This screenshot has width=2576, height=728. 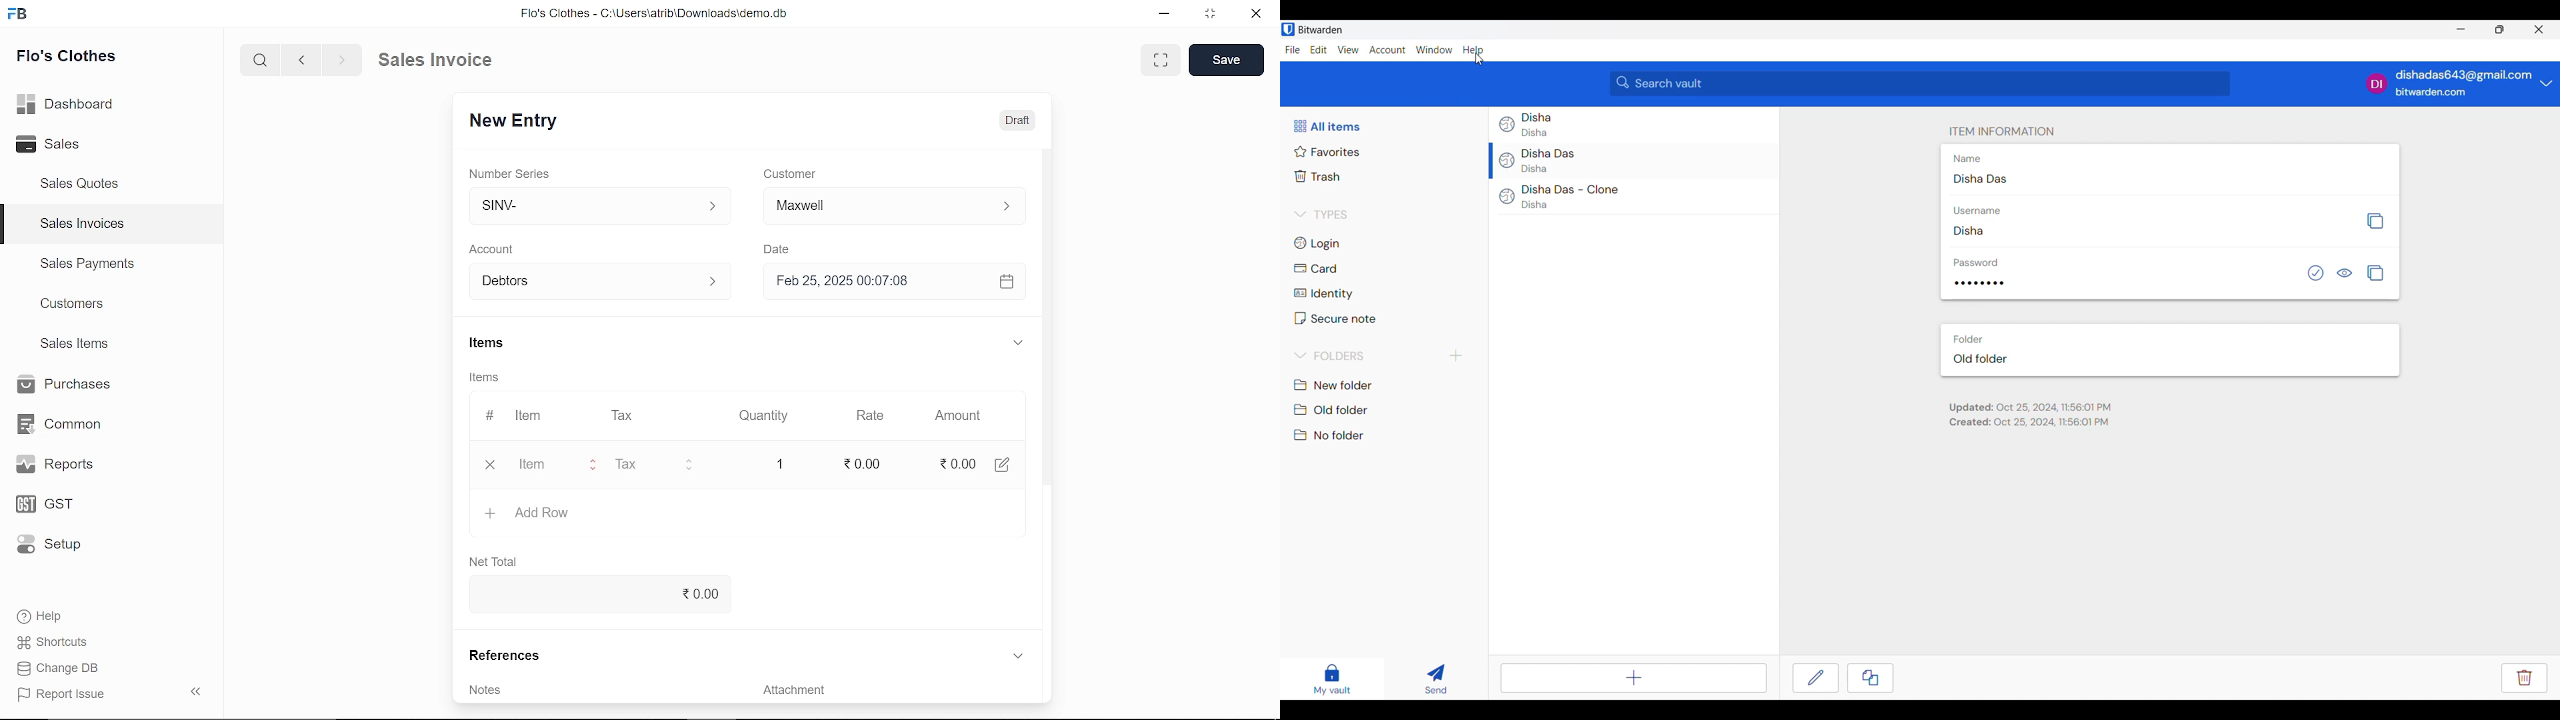 What do you see at coordinates (513, 417) in the screenshot?
I see `# Item` at bounding box center [513, 417].